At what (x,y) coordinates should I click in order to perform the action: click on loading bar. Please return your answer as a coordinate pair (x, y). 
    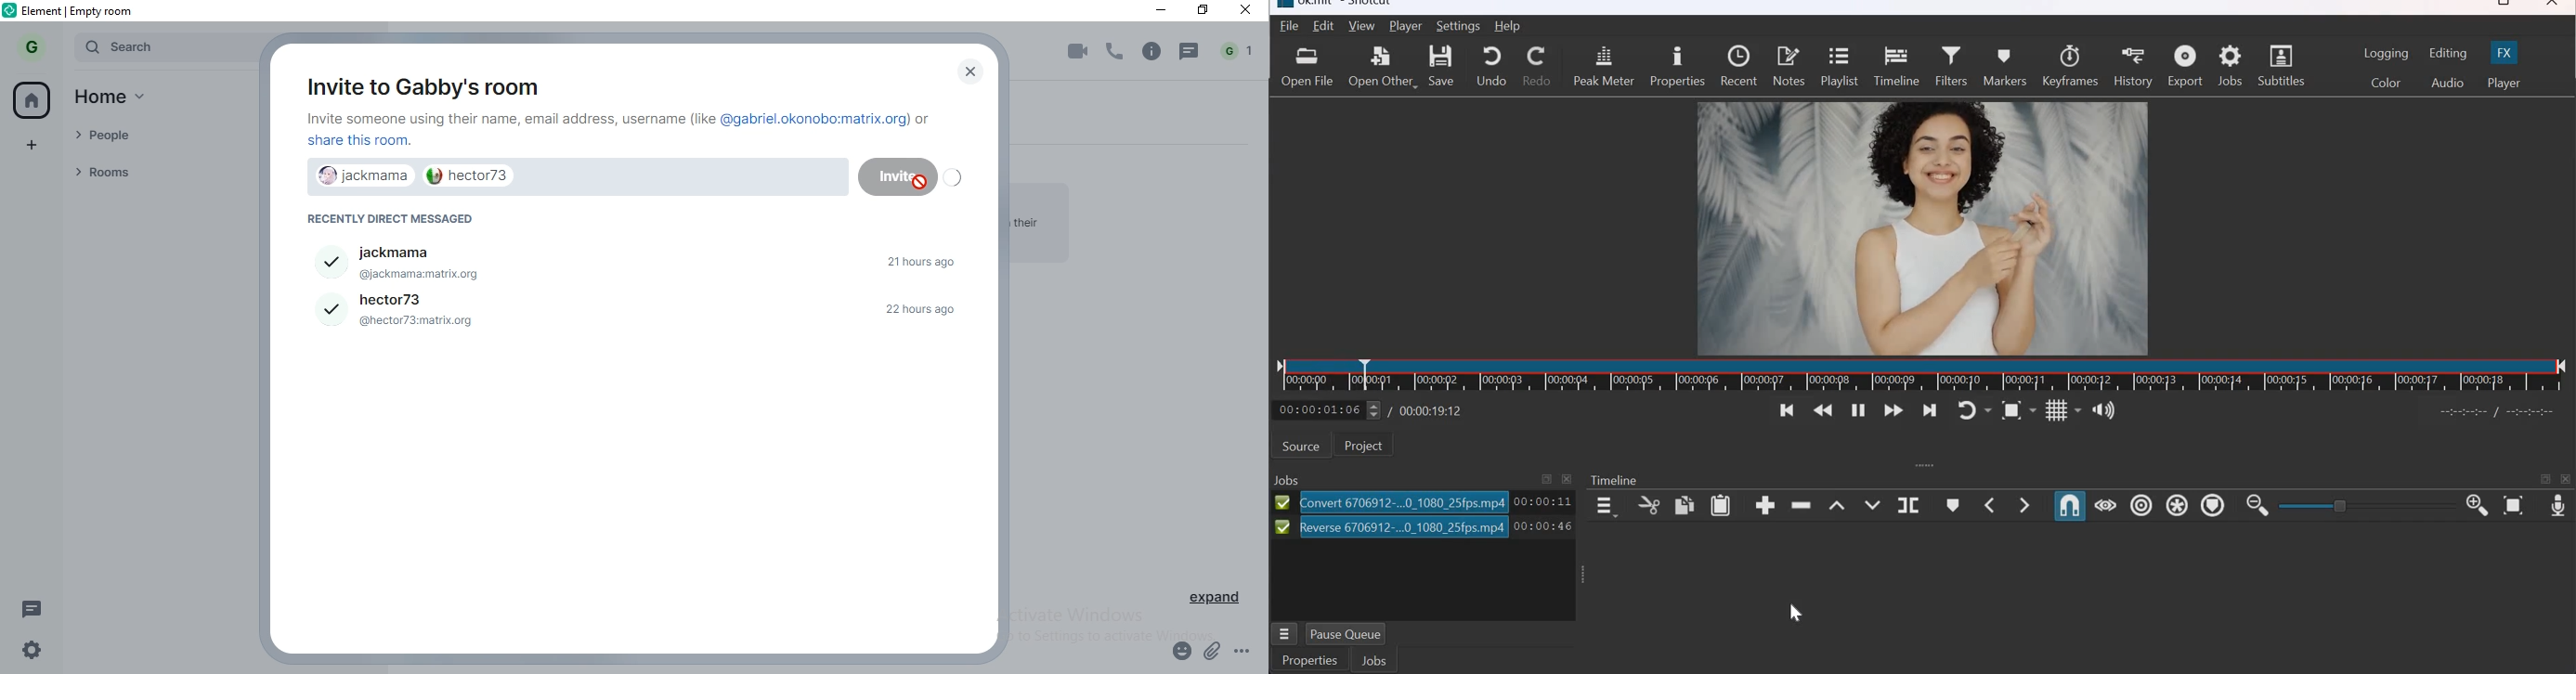
    Looking at the image, I should click on (953, 178).